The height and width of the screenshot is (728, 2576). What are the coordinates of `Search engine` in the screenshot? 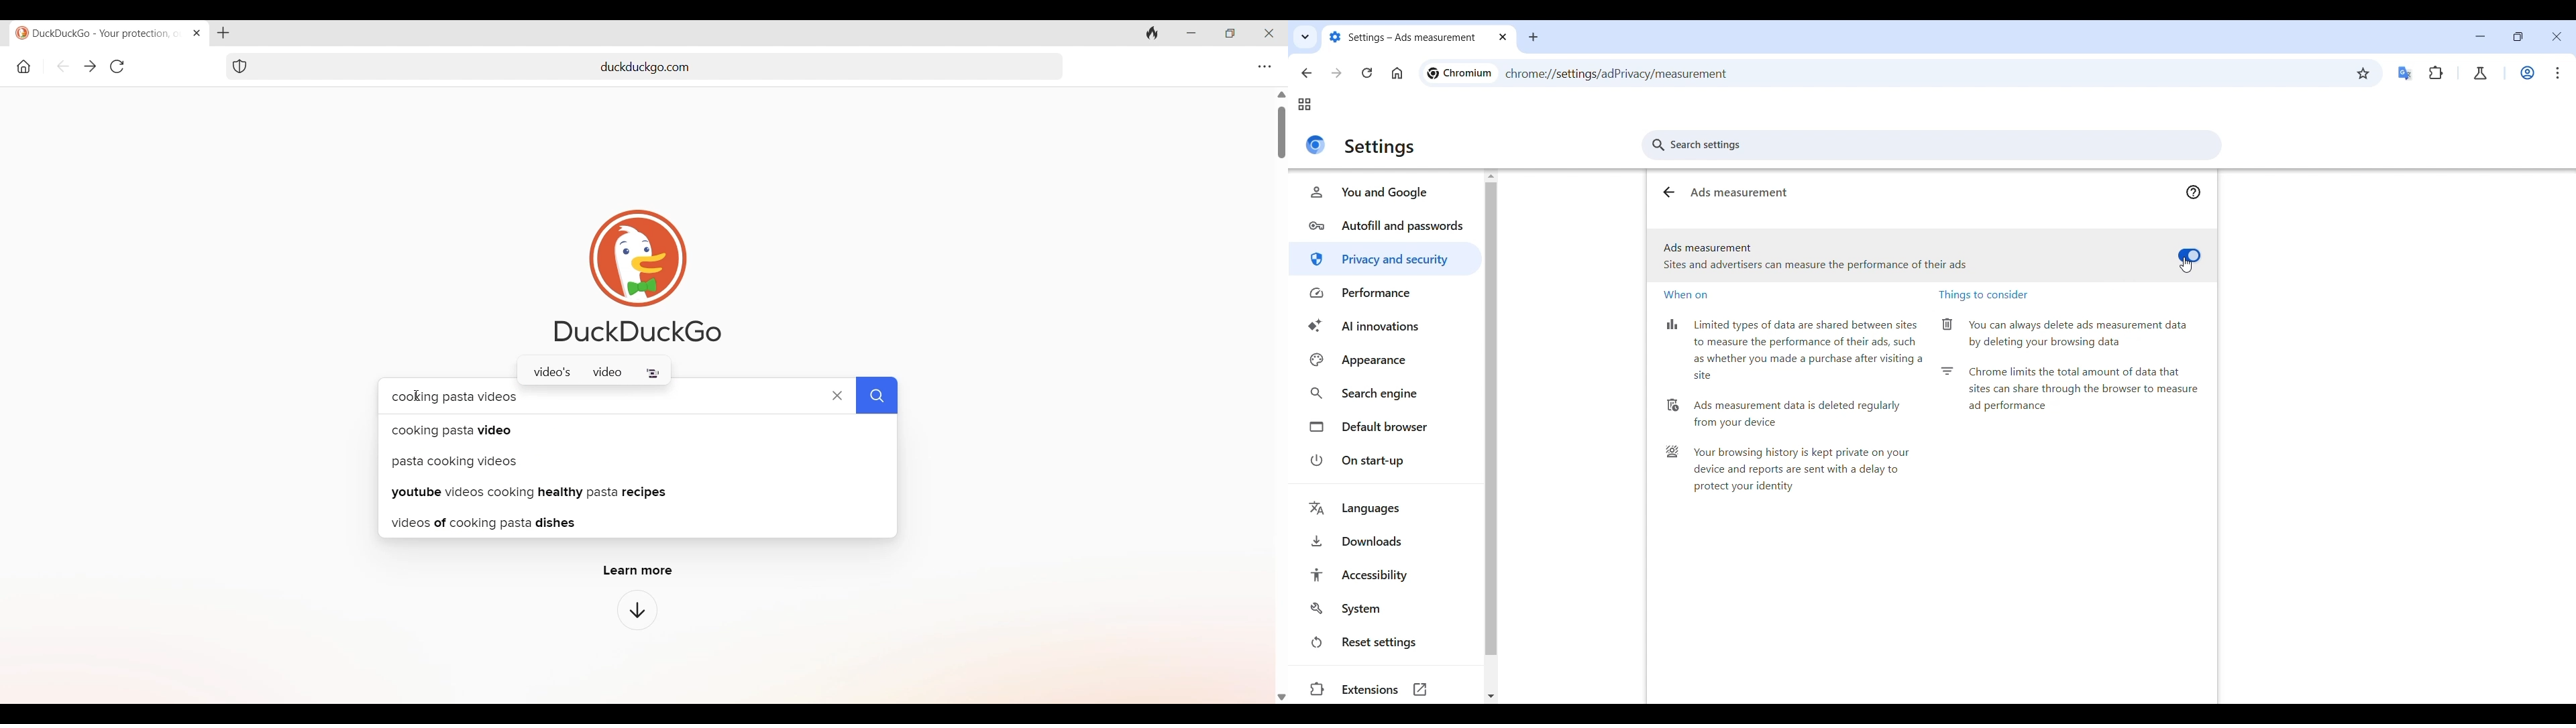 It's located at (1385, 394).